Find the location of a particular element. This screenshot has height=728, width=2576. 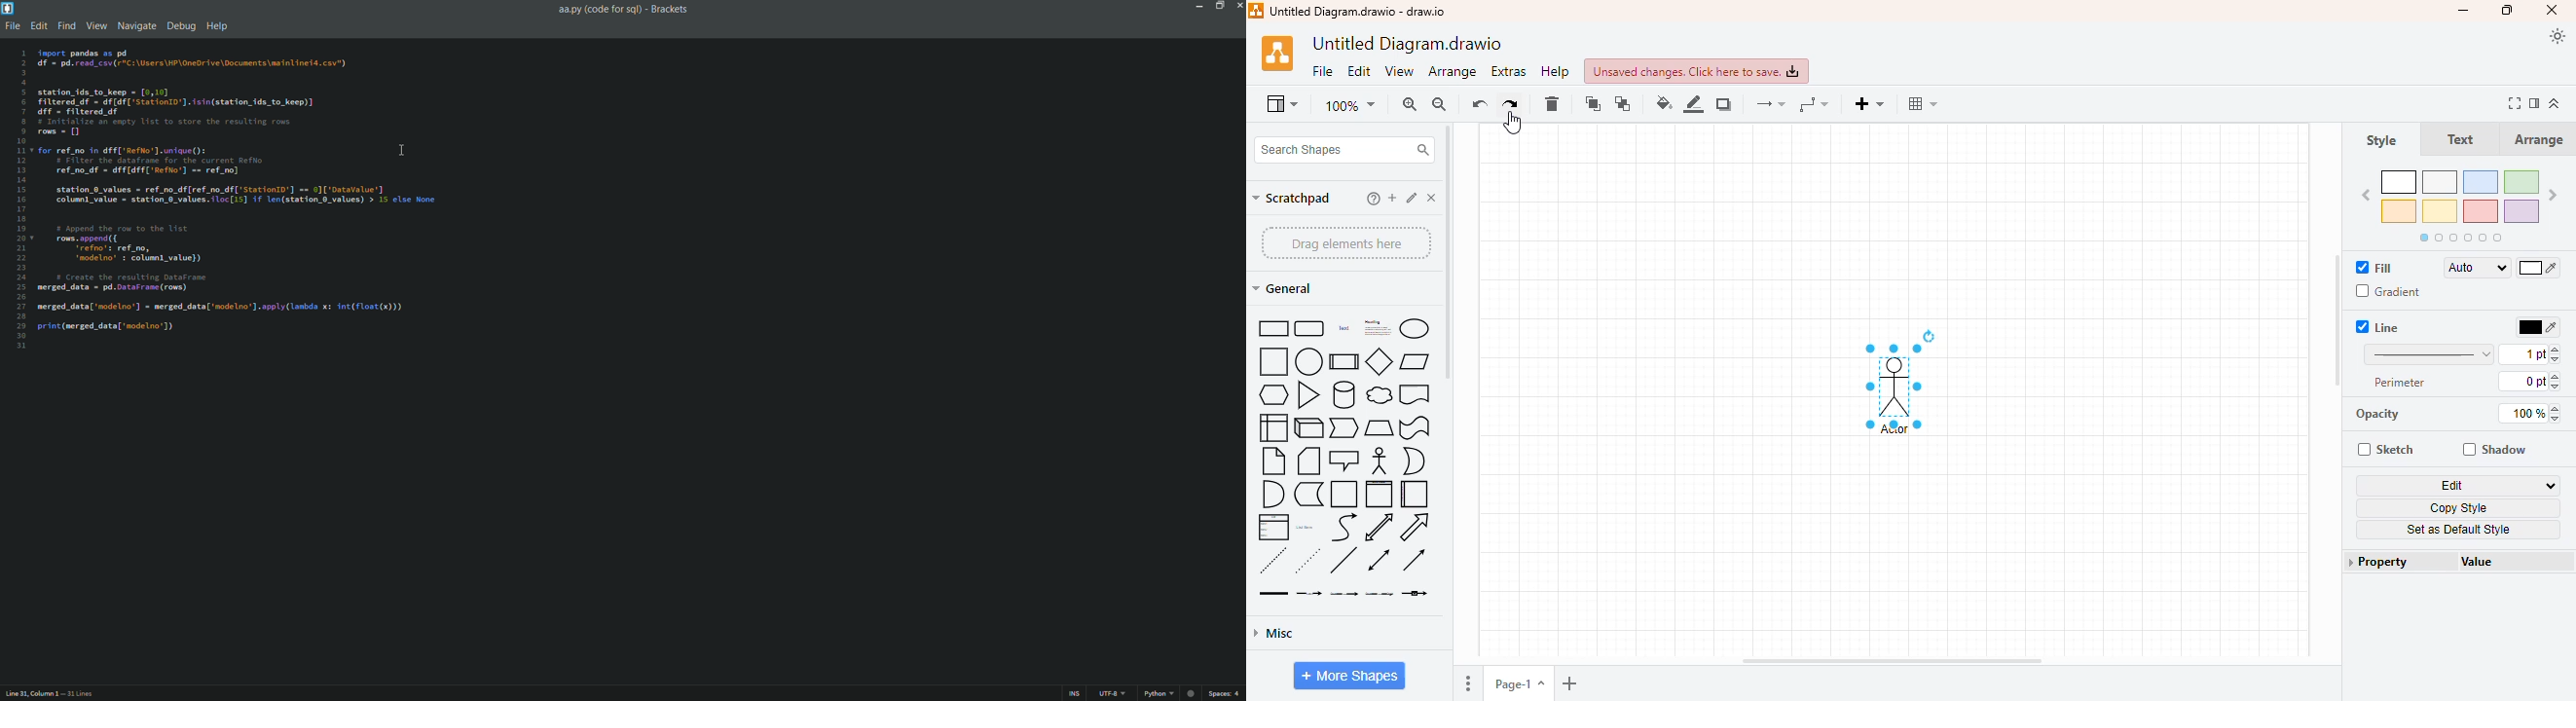

opacity is located at coordinates (2377, 414).